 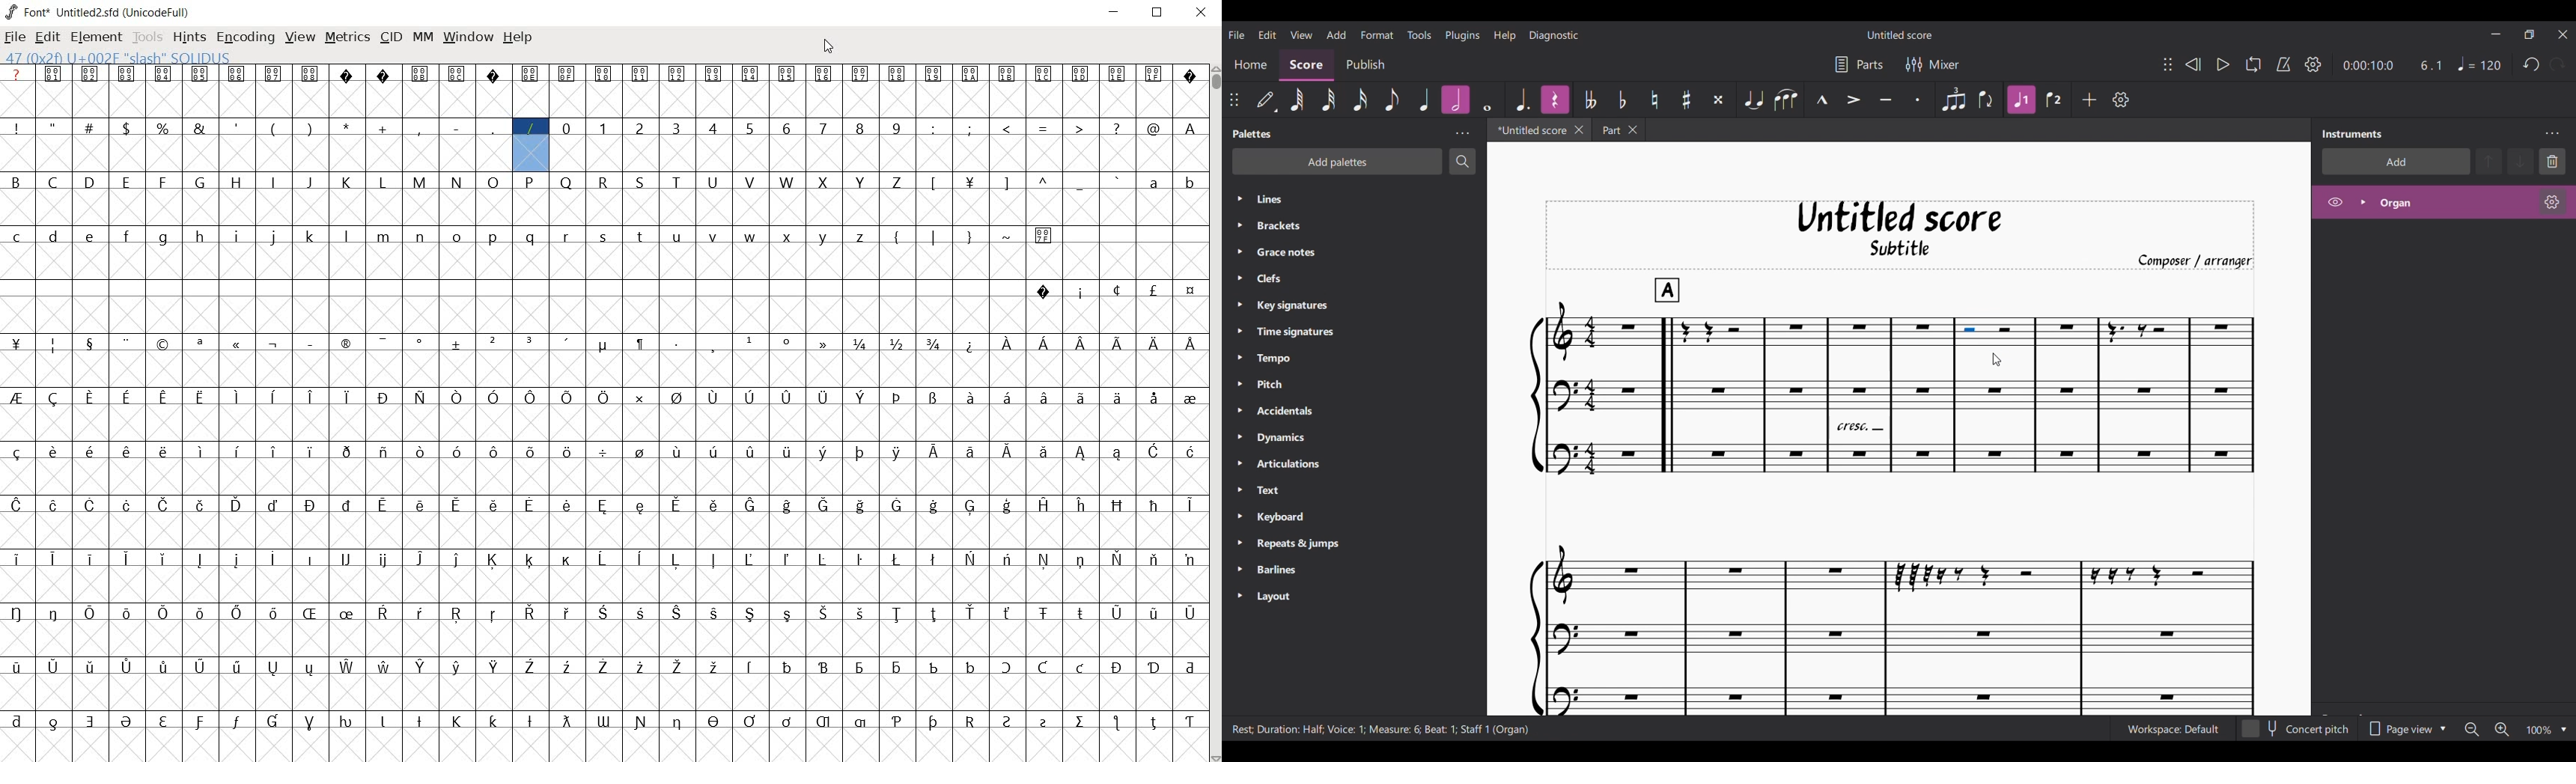 What do you see at coordinates (1190, 129) in the screenshot?
I see `glyph` at bounding box center [1190, 129].